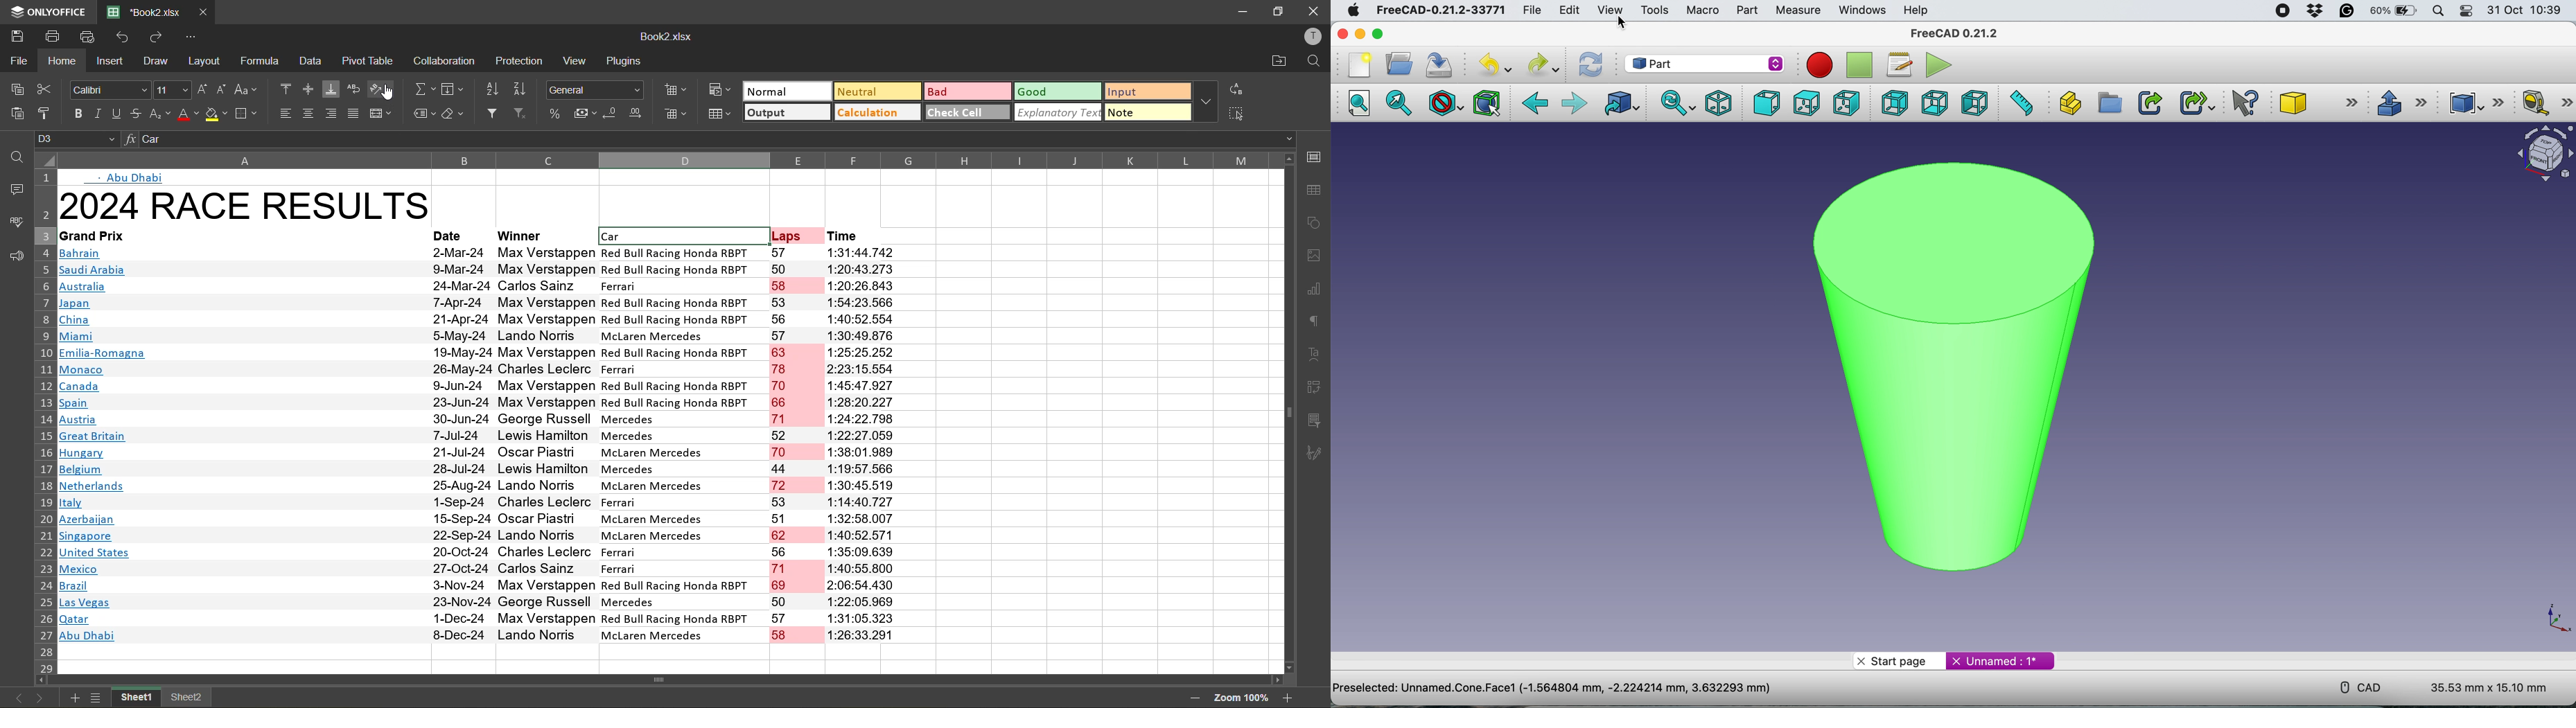 The image size is (2576, 728). Describe the element at coordinates (1347, 9) in the screenshot. I see `system logo` at that location.